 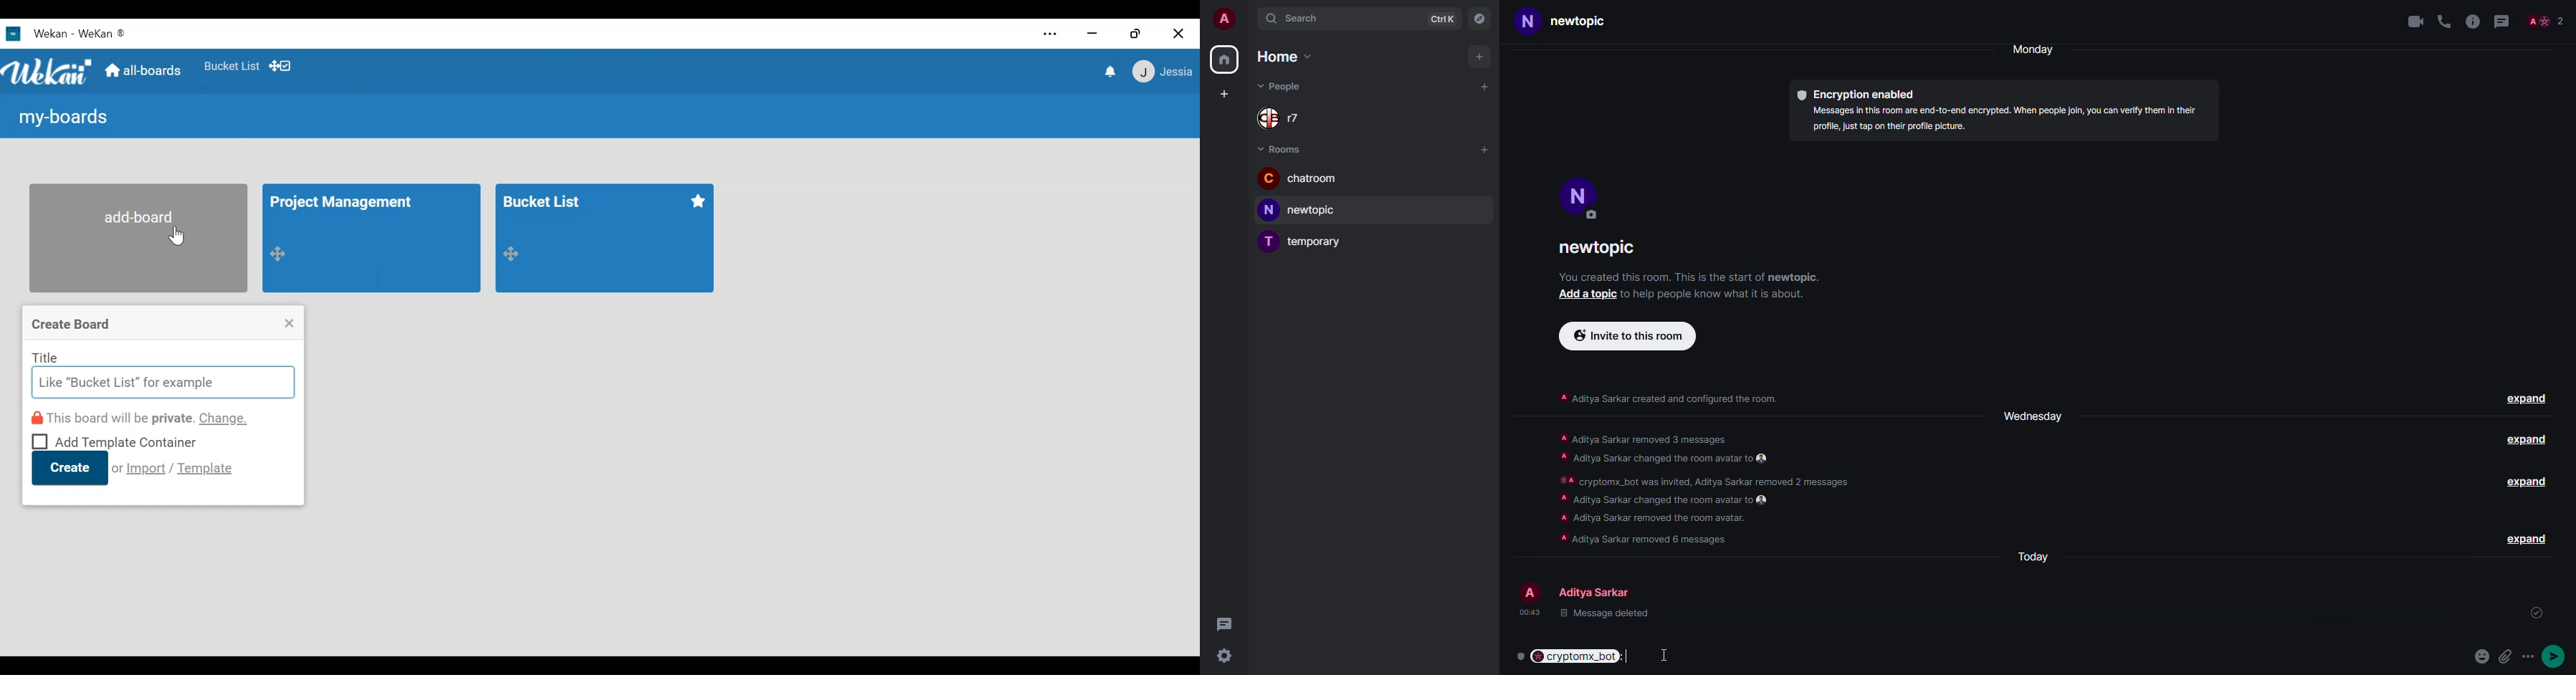 What do you see at coordinates (141, 418) in the screenshot?
I see `Change board privacy` at bounding box center [141, 418].